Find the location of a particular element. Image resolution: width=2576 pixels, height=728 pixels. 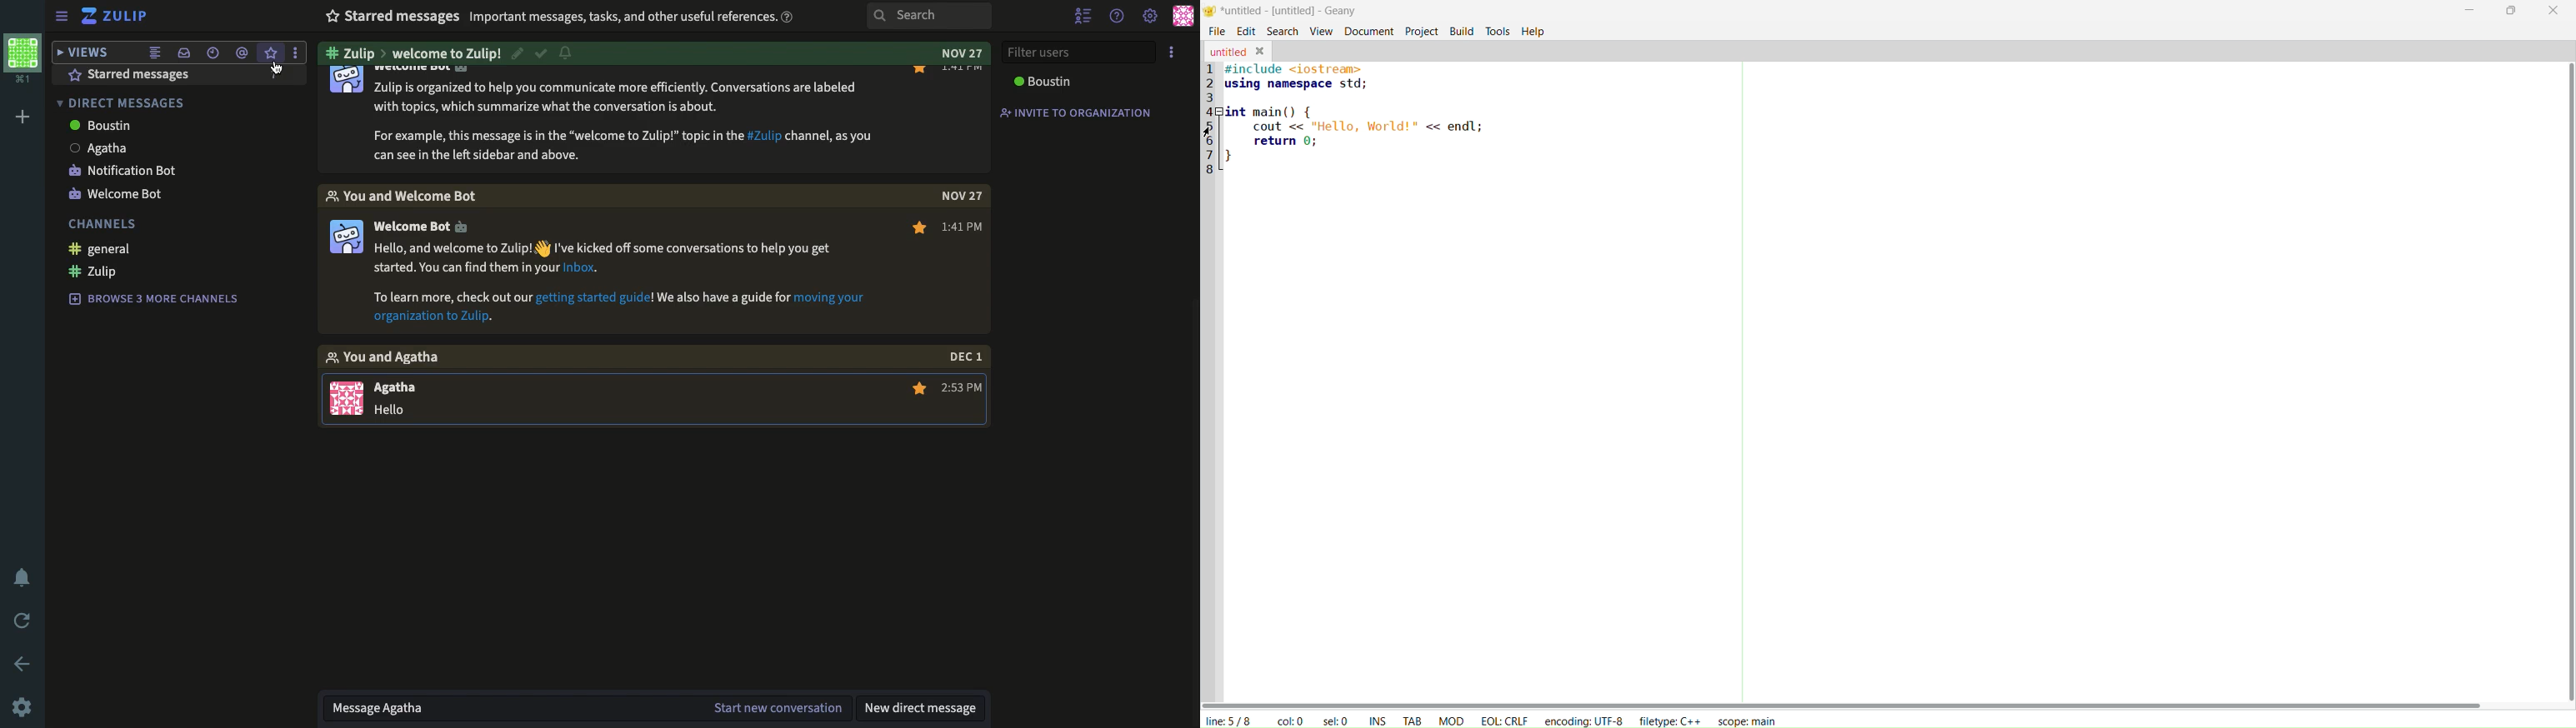

channels is located at coordinates (98, 224).